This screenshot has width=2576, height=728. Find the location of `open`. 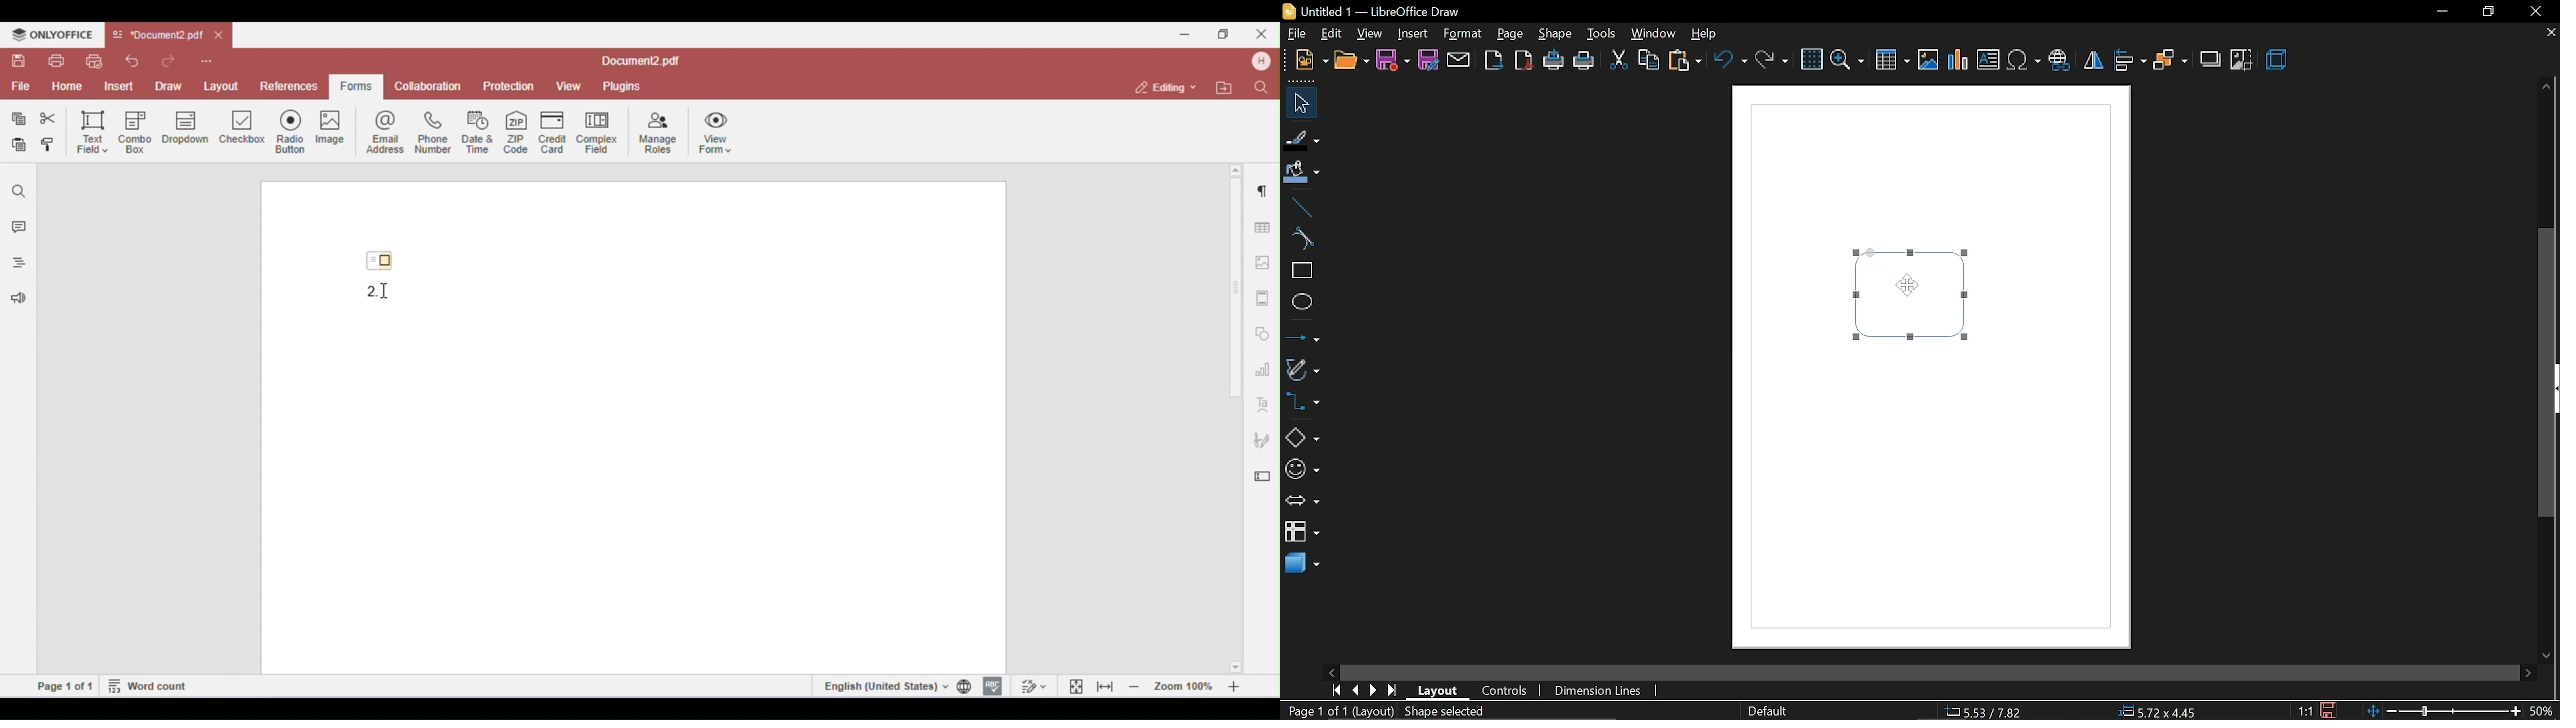

open is located at coordinates (1353, 61).